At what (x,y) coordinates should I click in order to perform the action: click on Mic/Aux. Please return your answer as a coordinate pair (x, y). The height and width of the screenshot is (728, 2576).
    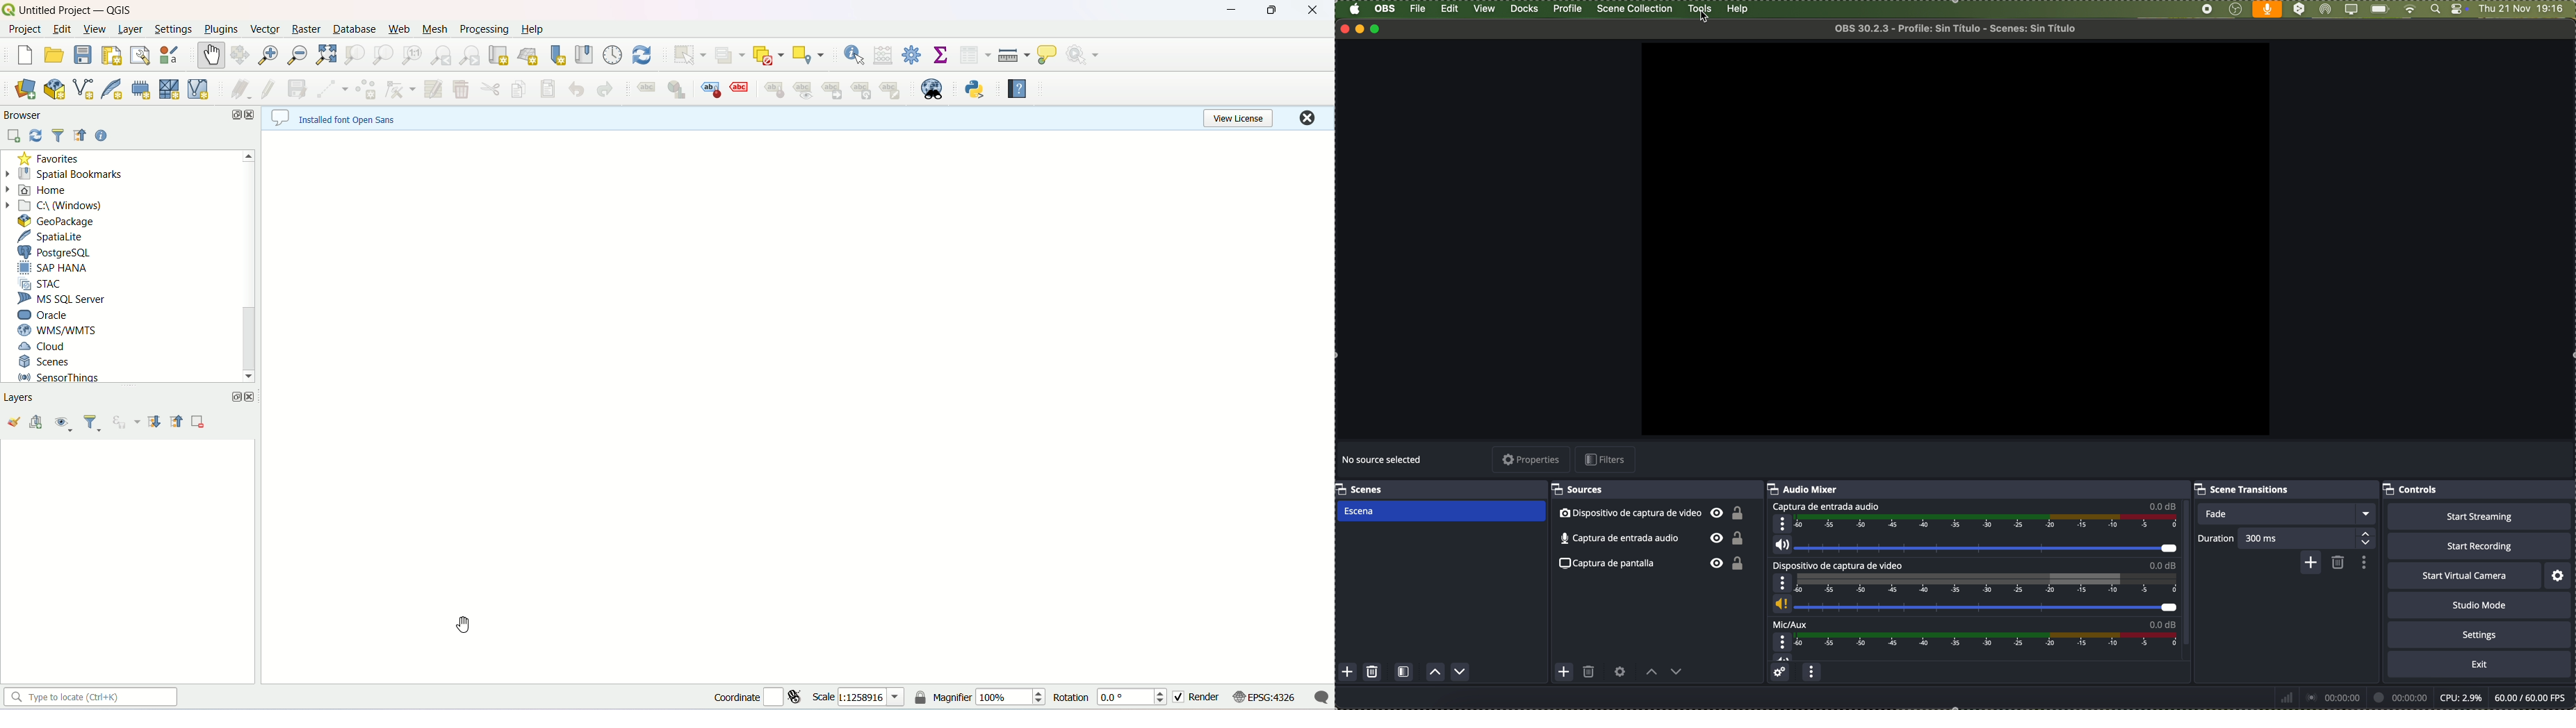
    Looking at the image, I should click on (1972, 641).